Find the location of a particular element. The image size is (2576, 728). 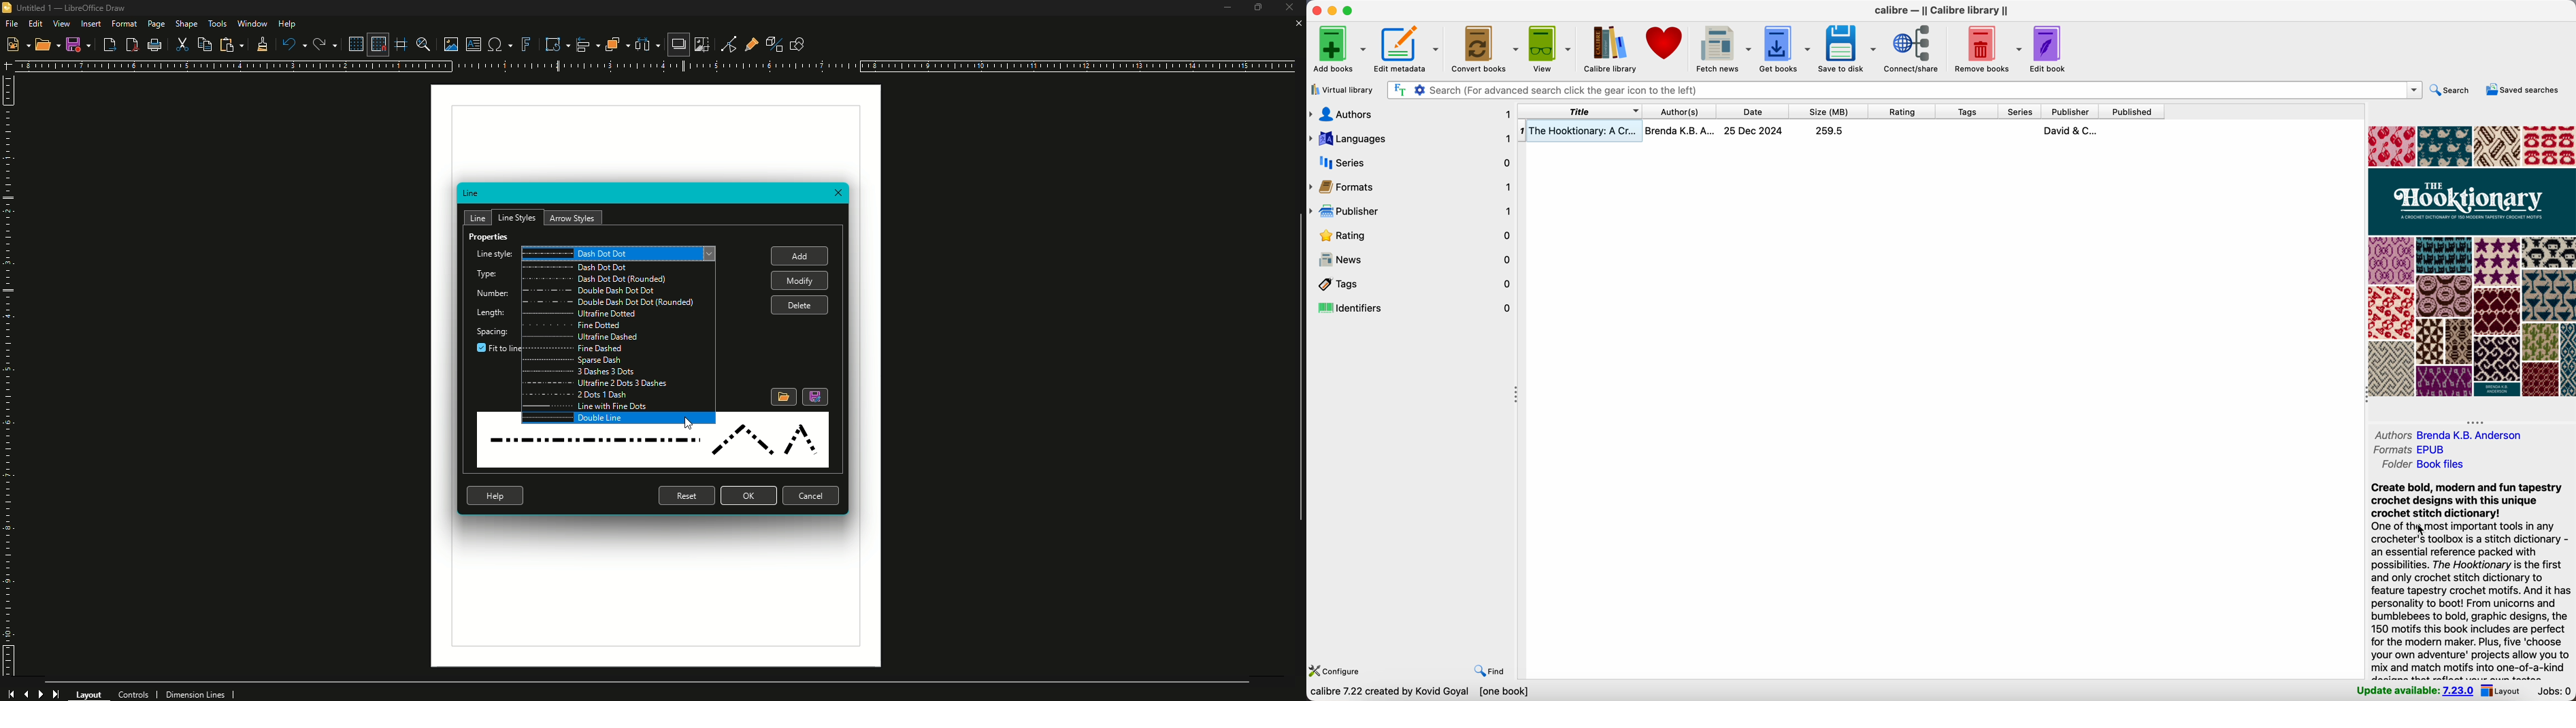

Undo is located at coordinates (293, 44).